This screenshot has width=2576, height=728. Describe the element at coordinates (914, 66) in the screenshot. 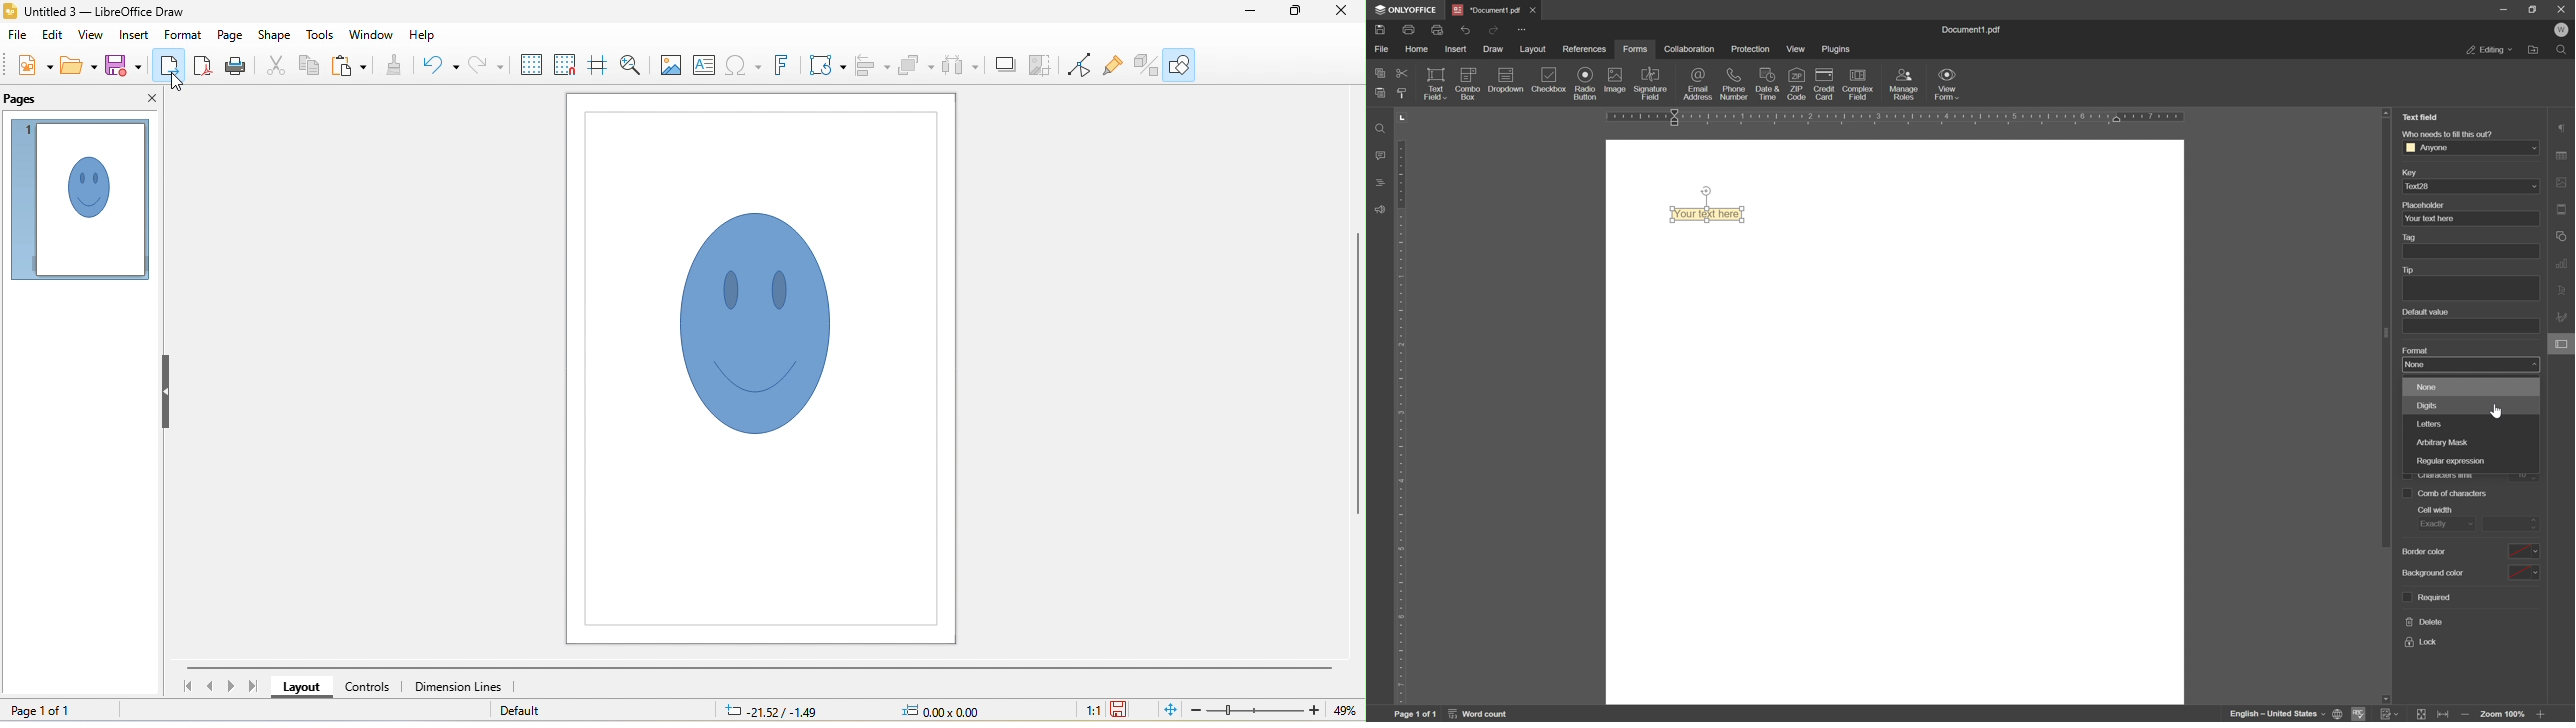

I see `arrange` at that location.